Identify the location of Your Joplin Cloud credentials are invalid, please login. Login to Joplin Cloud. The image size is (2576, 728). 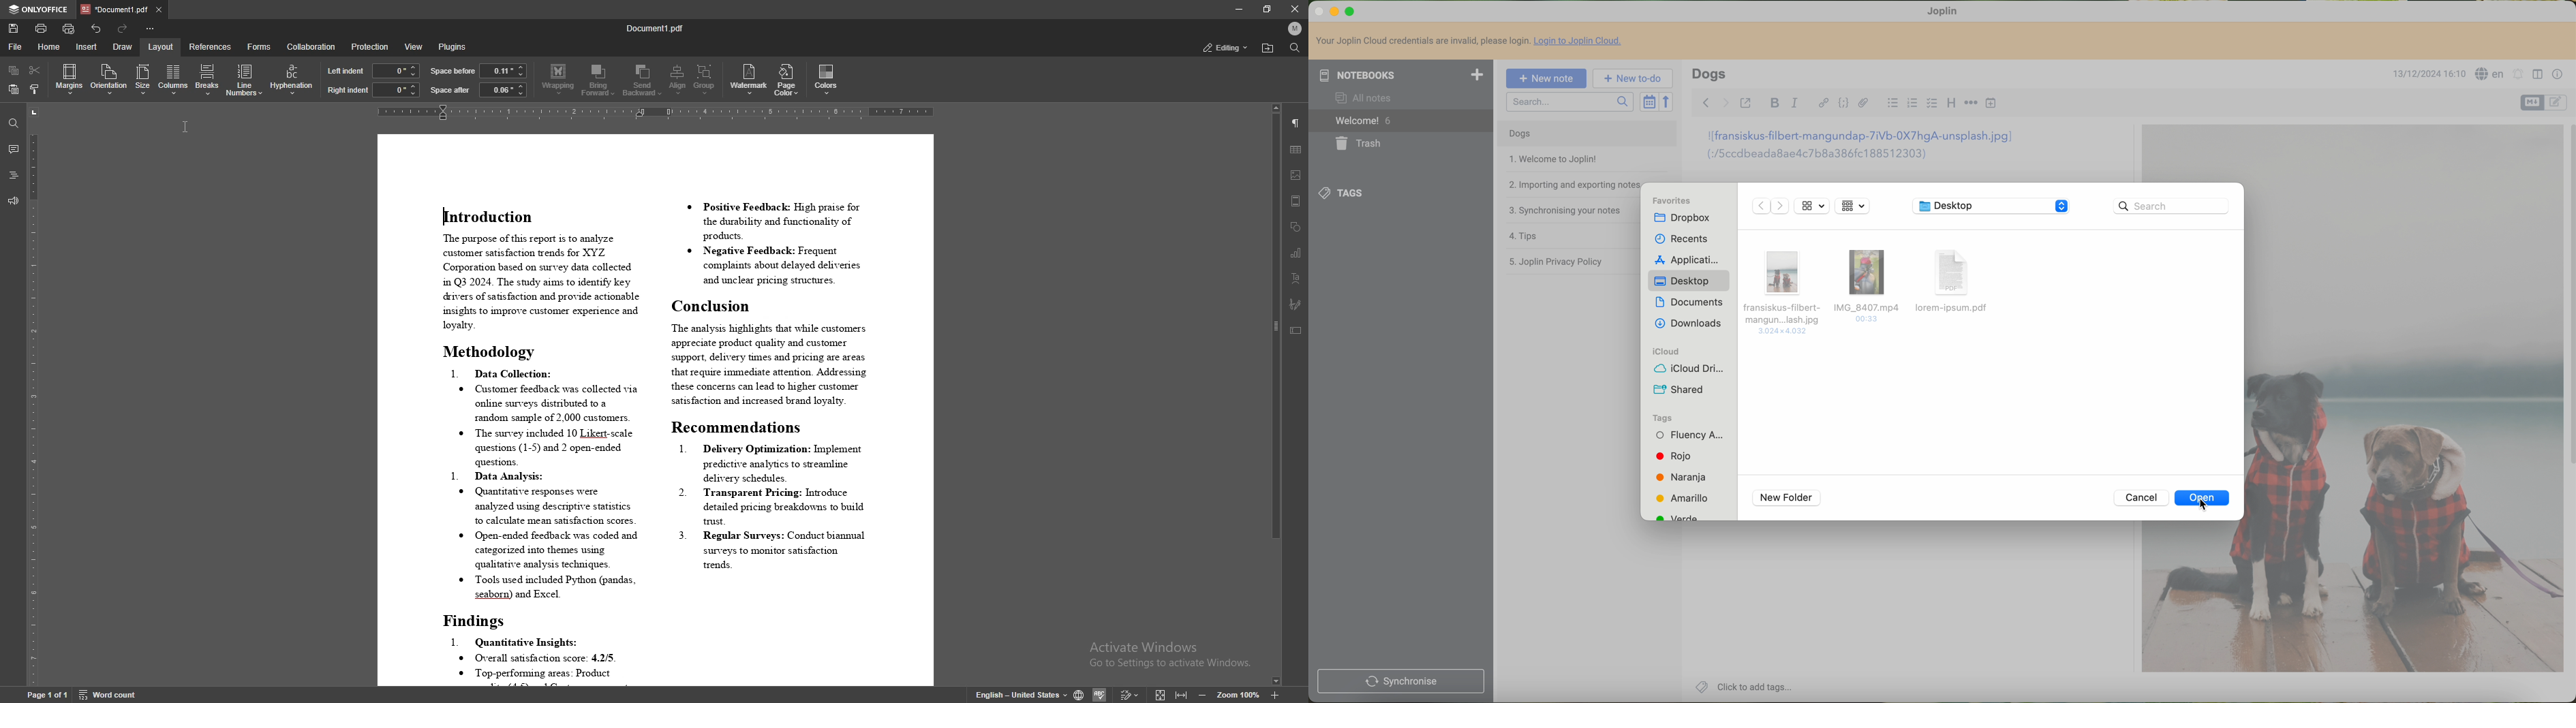
(1473, 42).